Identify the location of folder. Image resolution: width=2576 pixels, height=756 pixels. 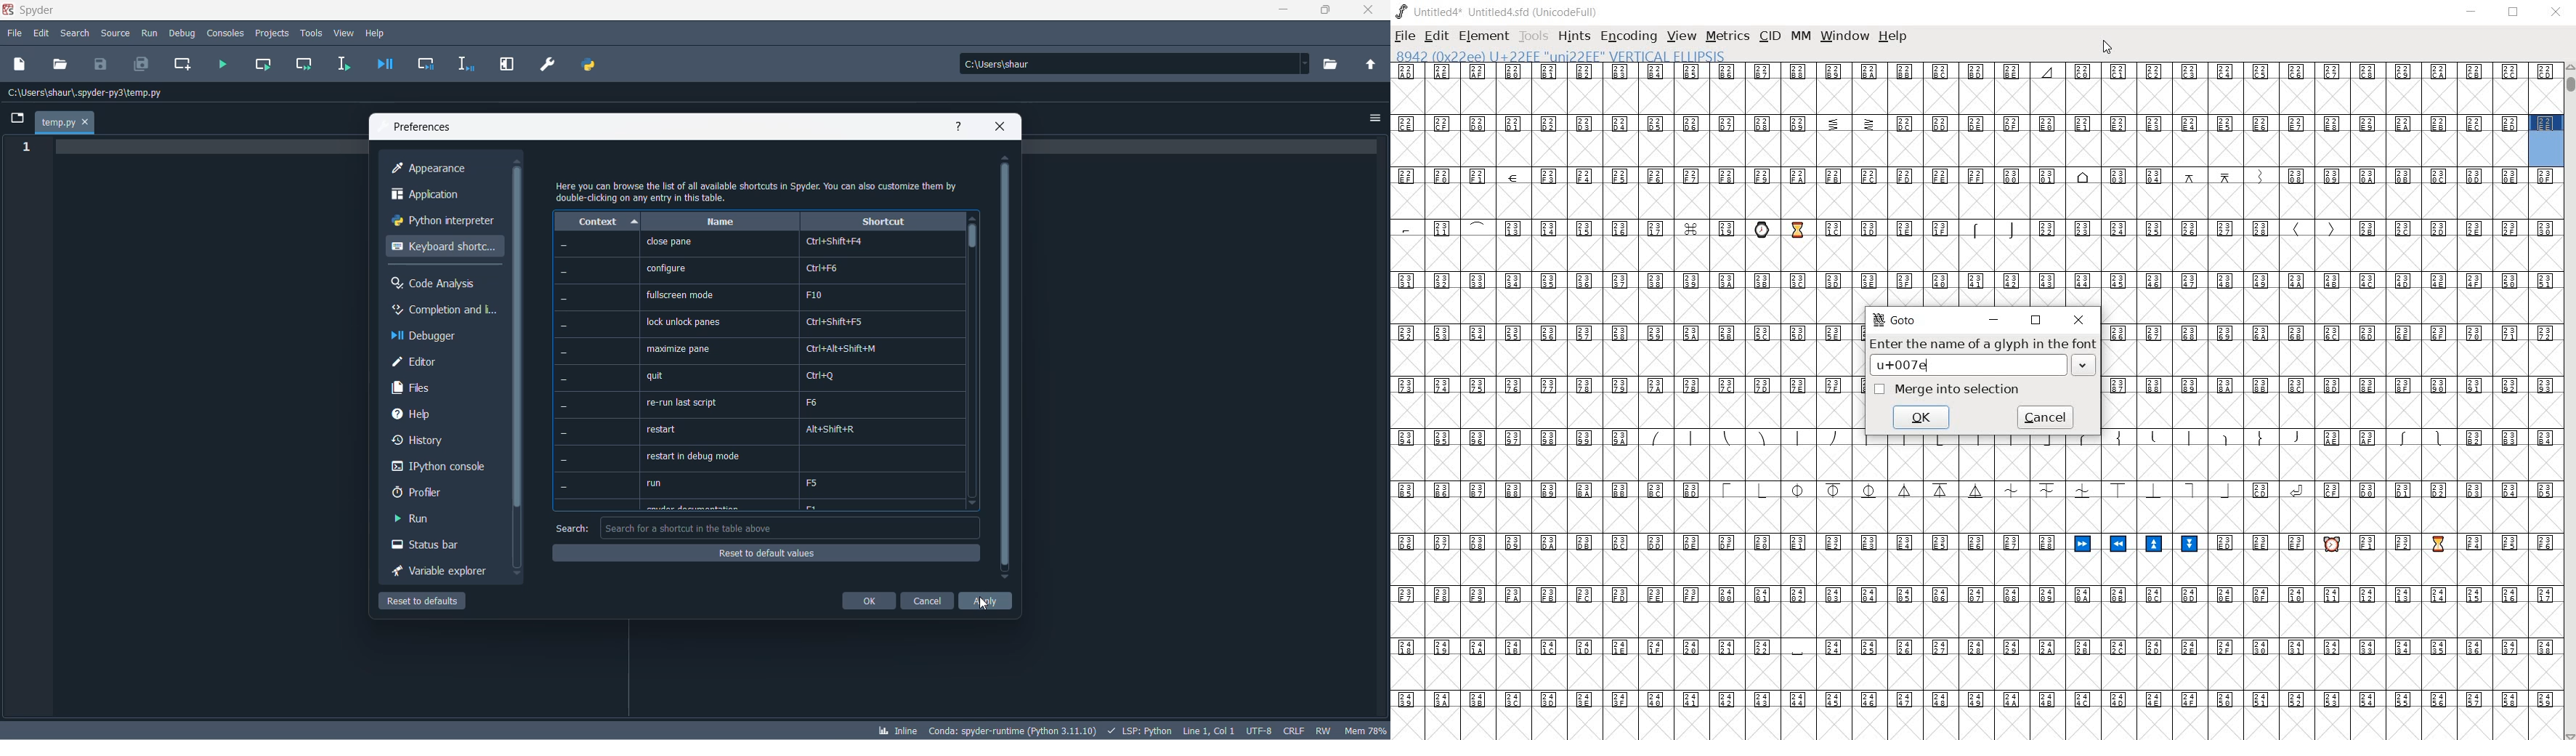
(15, 120).